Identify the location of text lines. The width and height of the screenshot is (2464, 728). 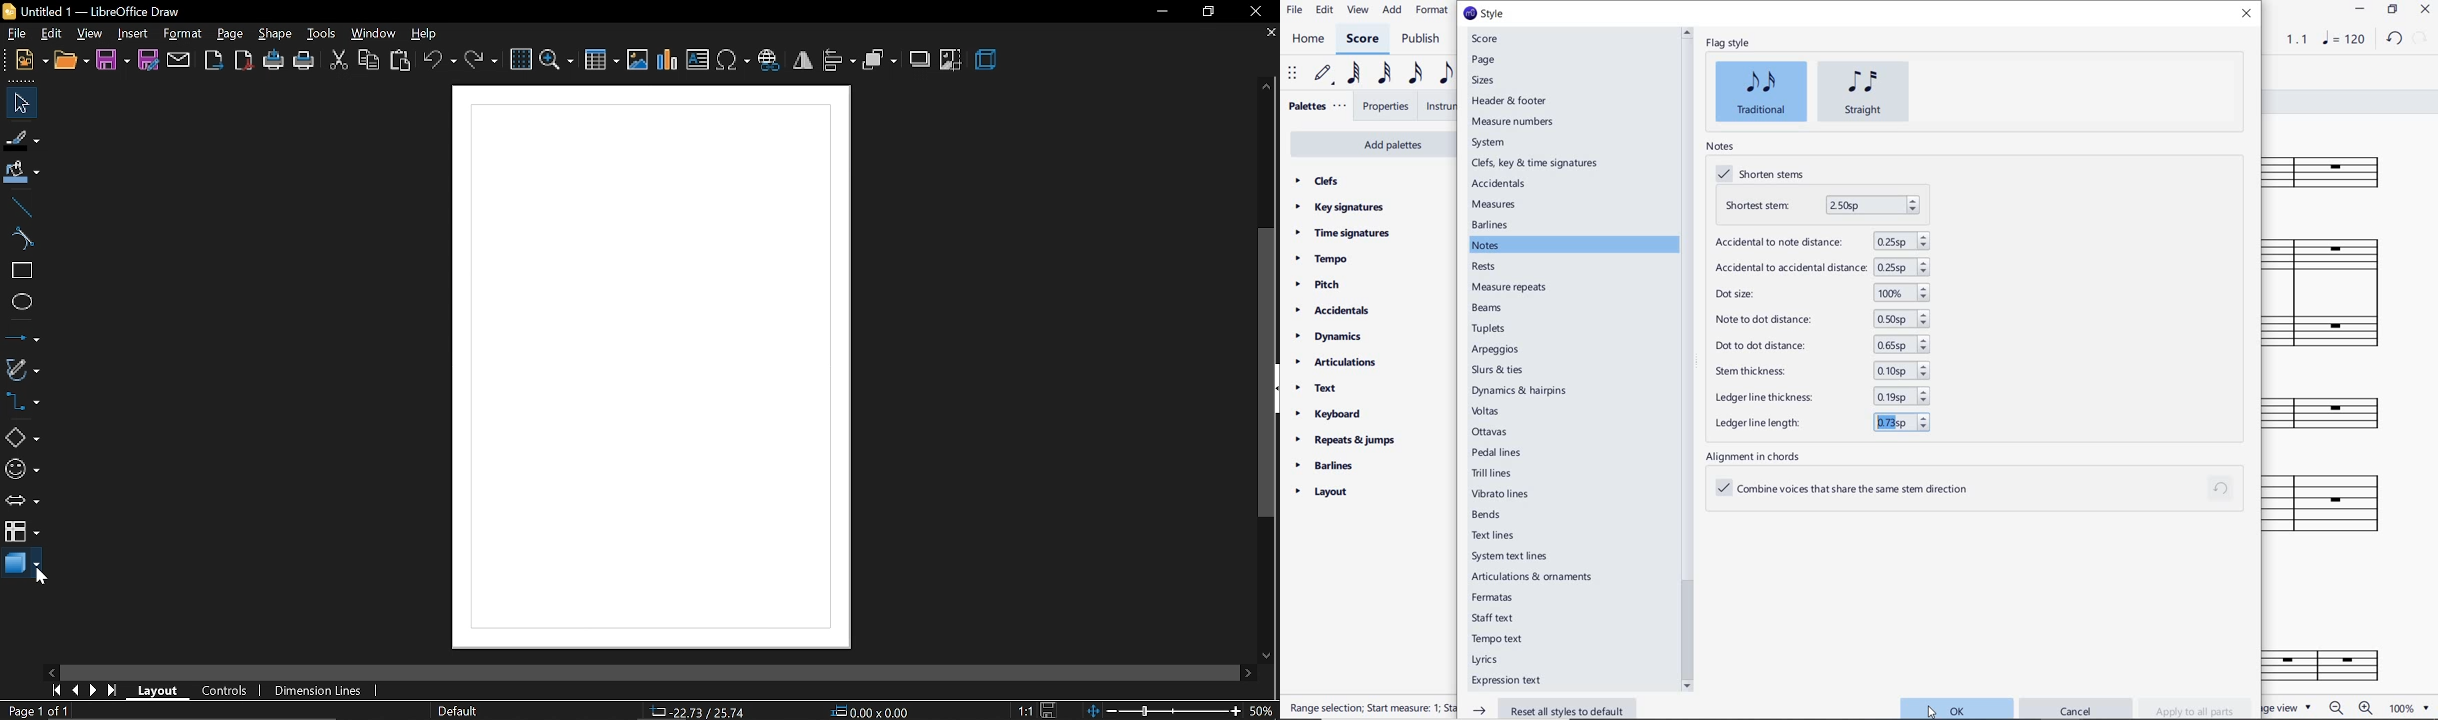
(1492, 534).